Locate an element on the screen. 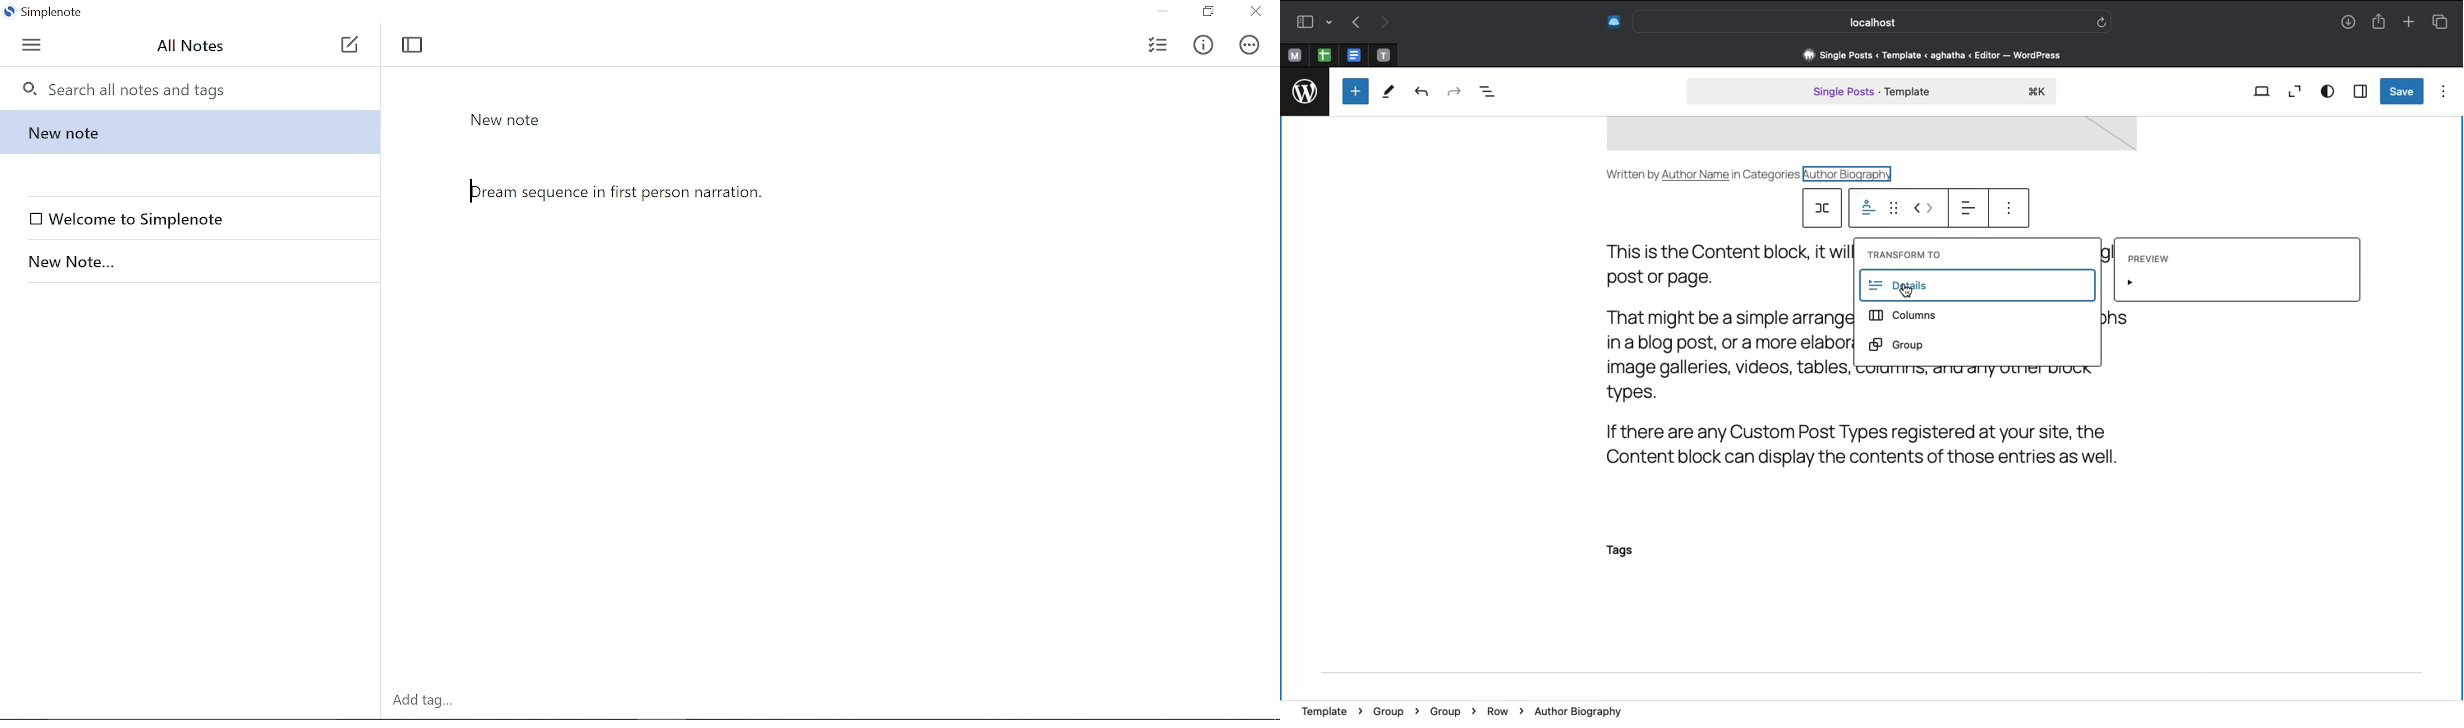  Add note is located at coordinates (350, 45).